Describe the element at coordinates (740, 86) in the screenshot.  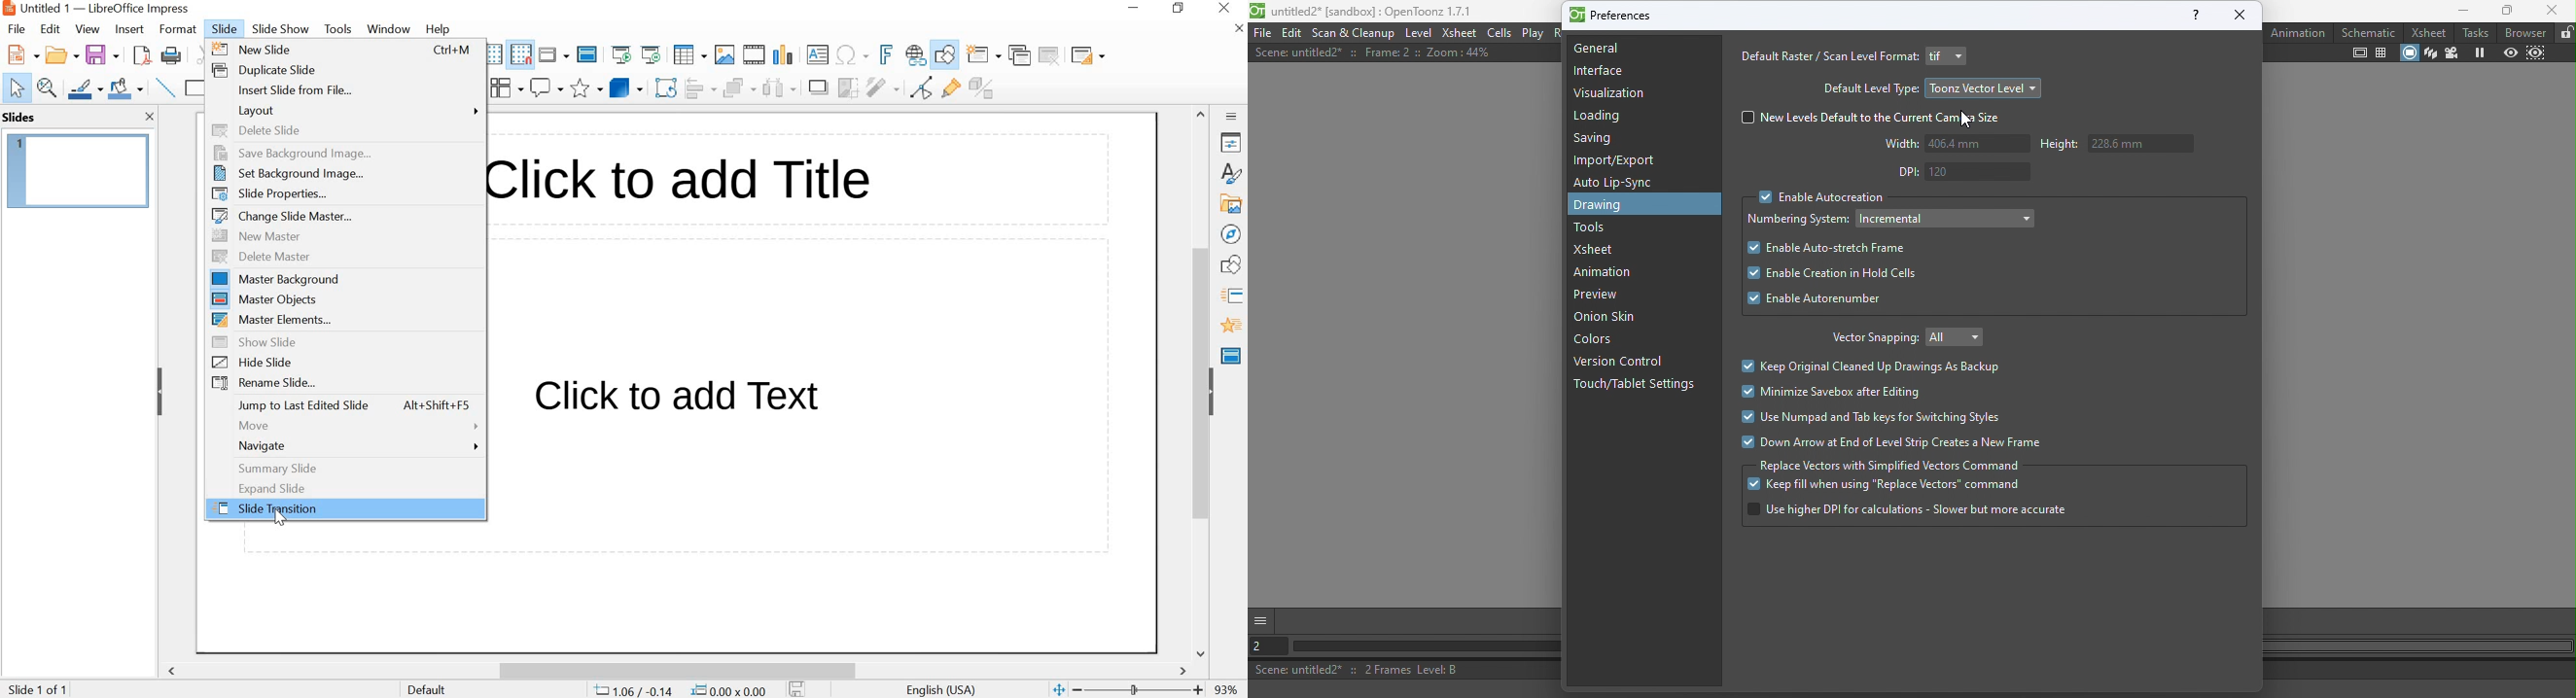
I see `Arrange` at that location.